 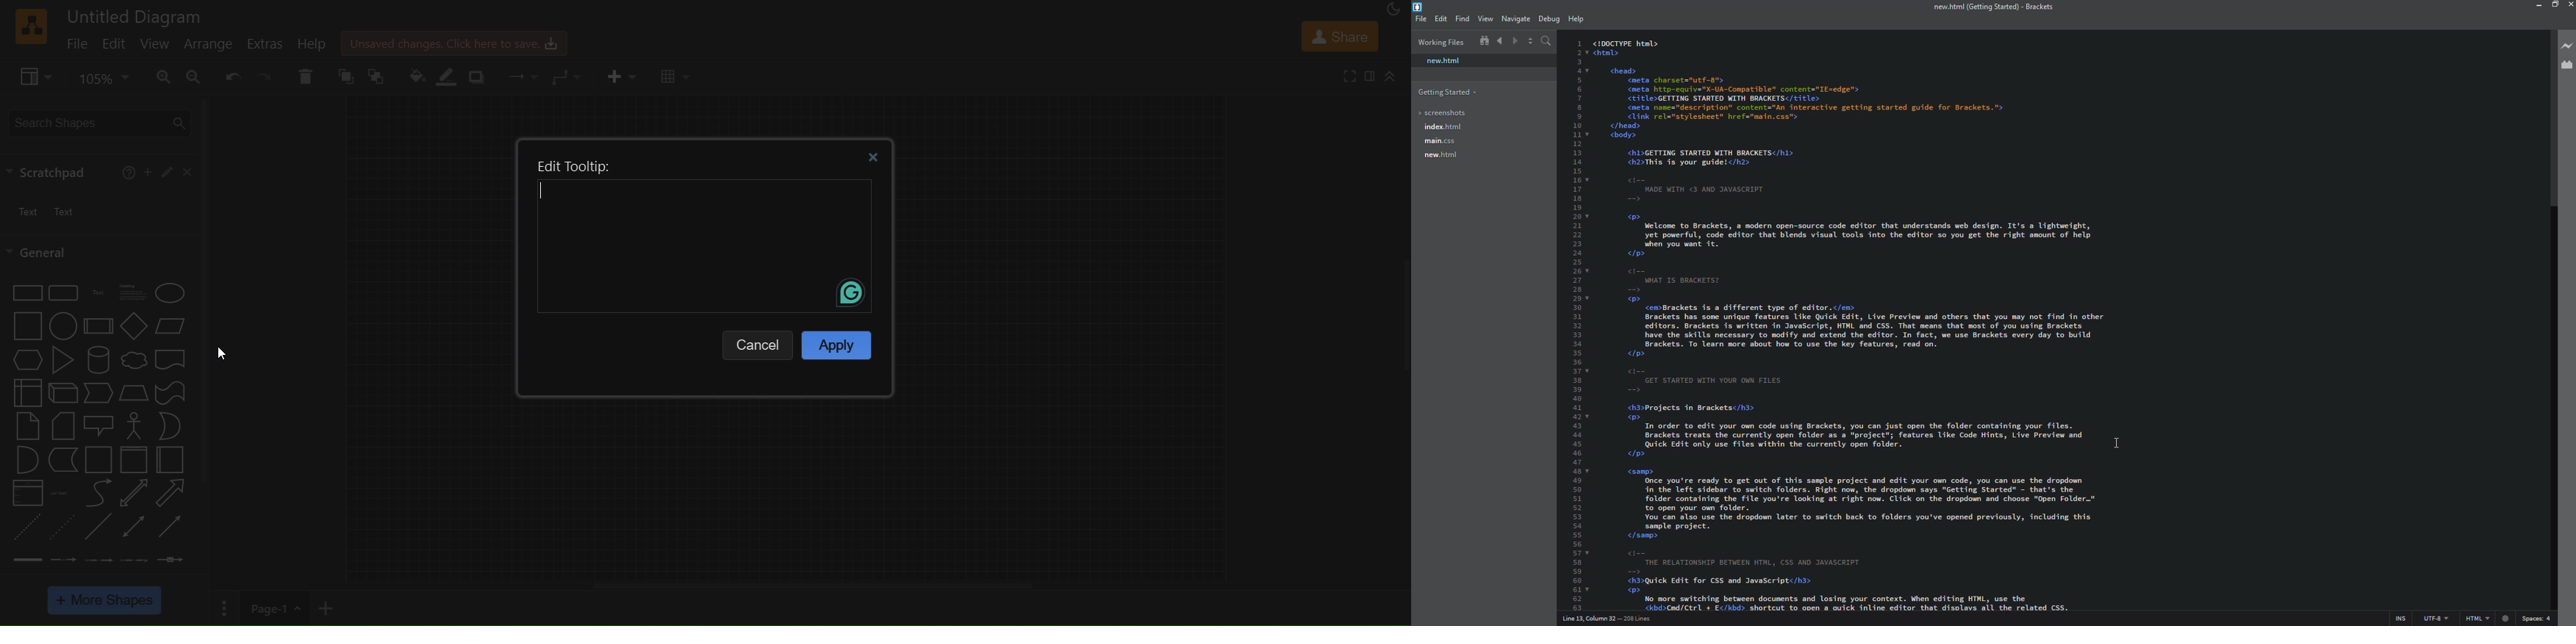 What do you see at coordinates (171, 328) in the screenshot?
I see `parallelogram` at bounding box center [171, 328].